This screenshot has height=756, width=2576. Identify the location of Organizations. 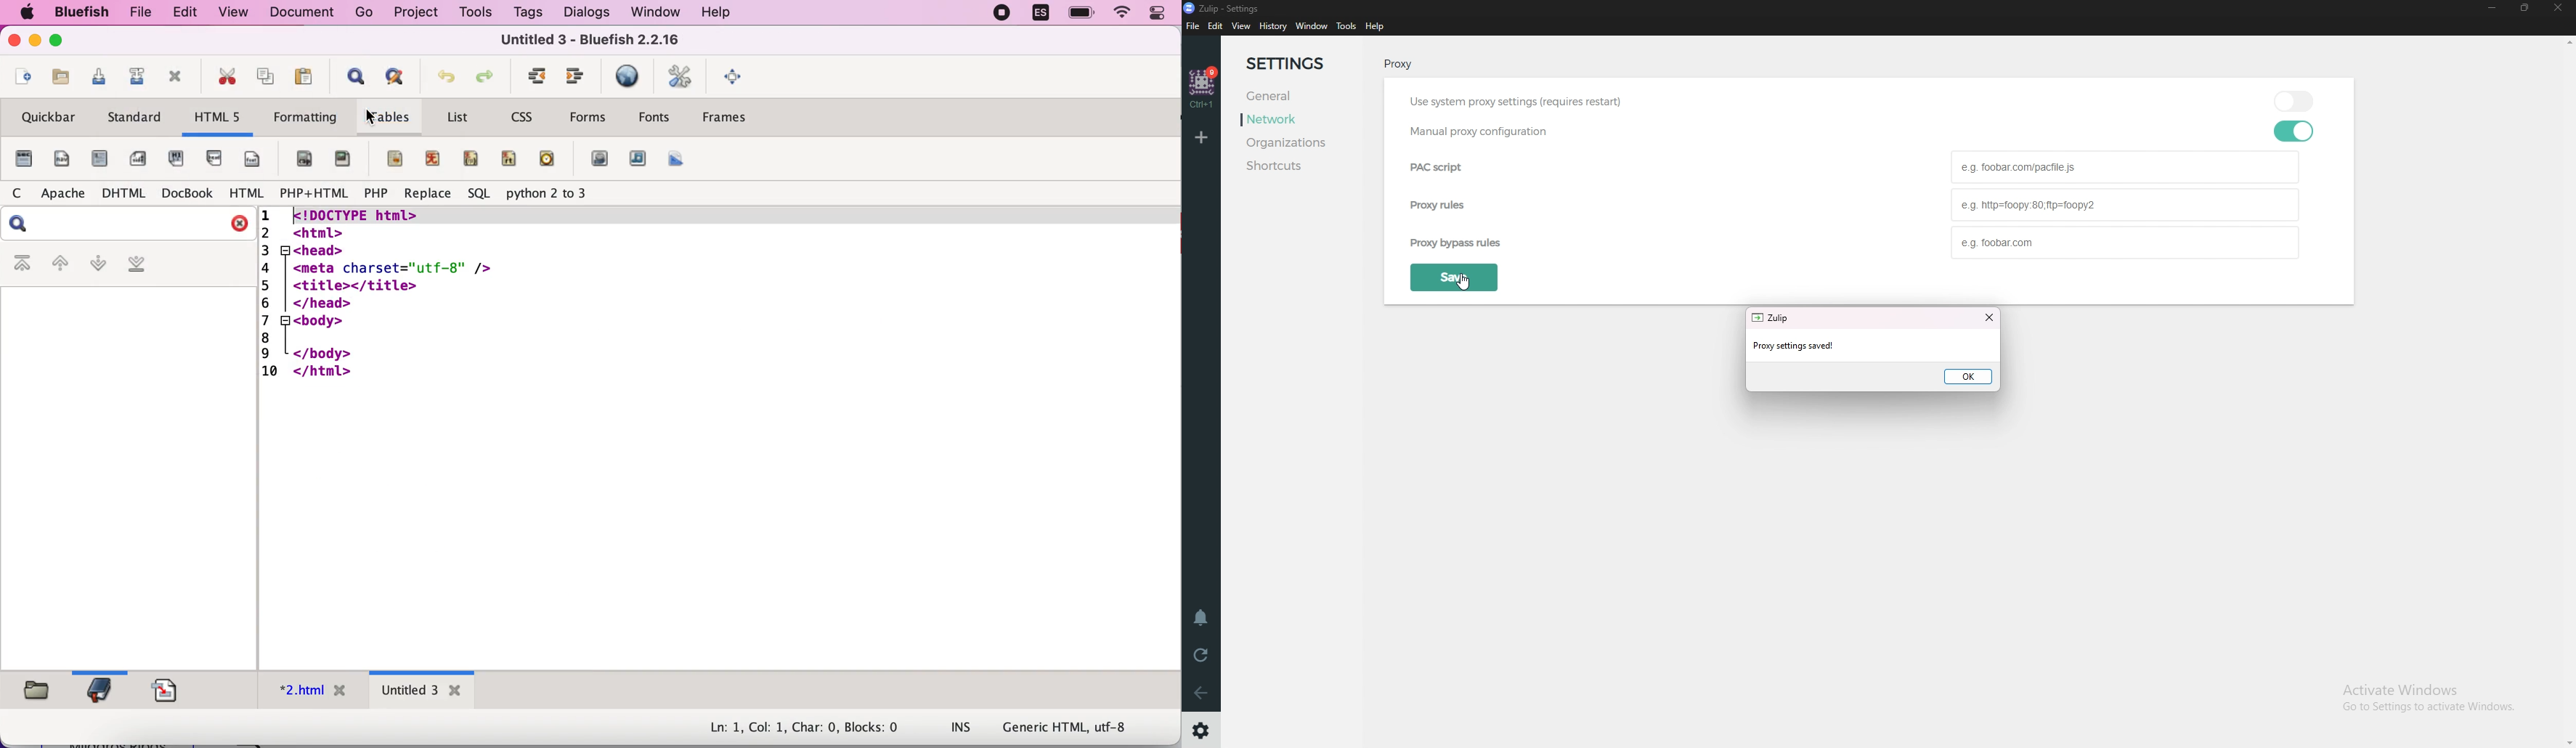
(1305, 144).